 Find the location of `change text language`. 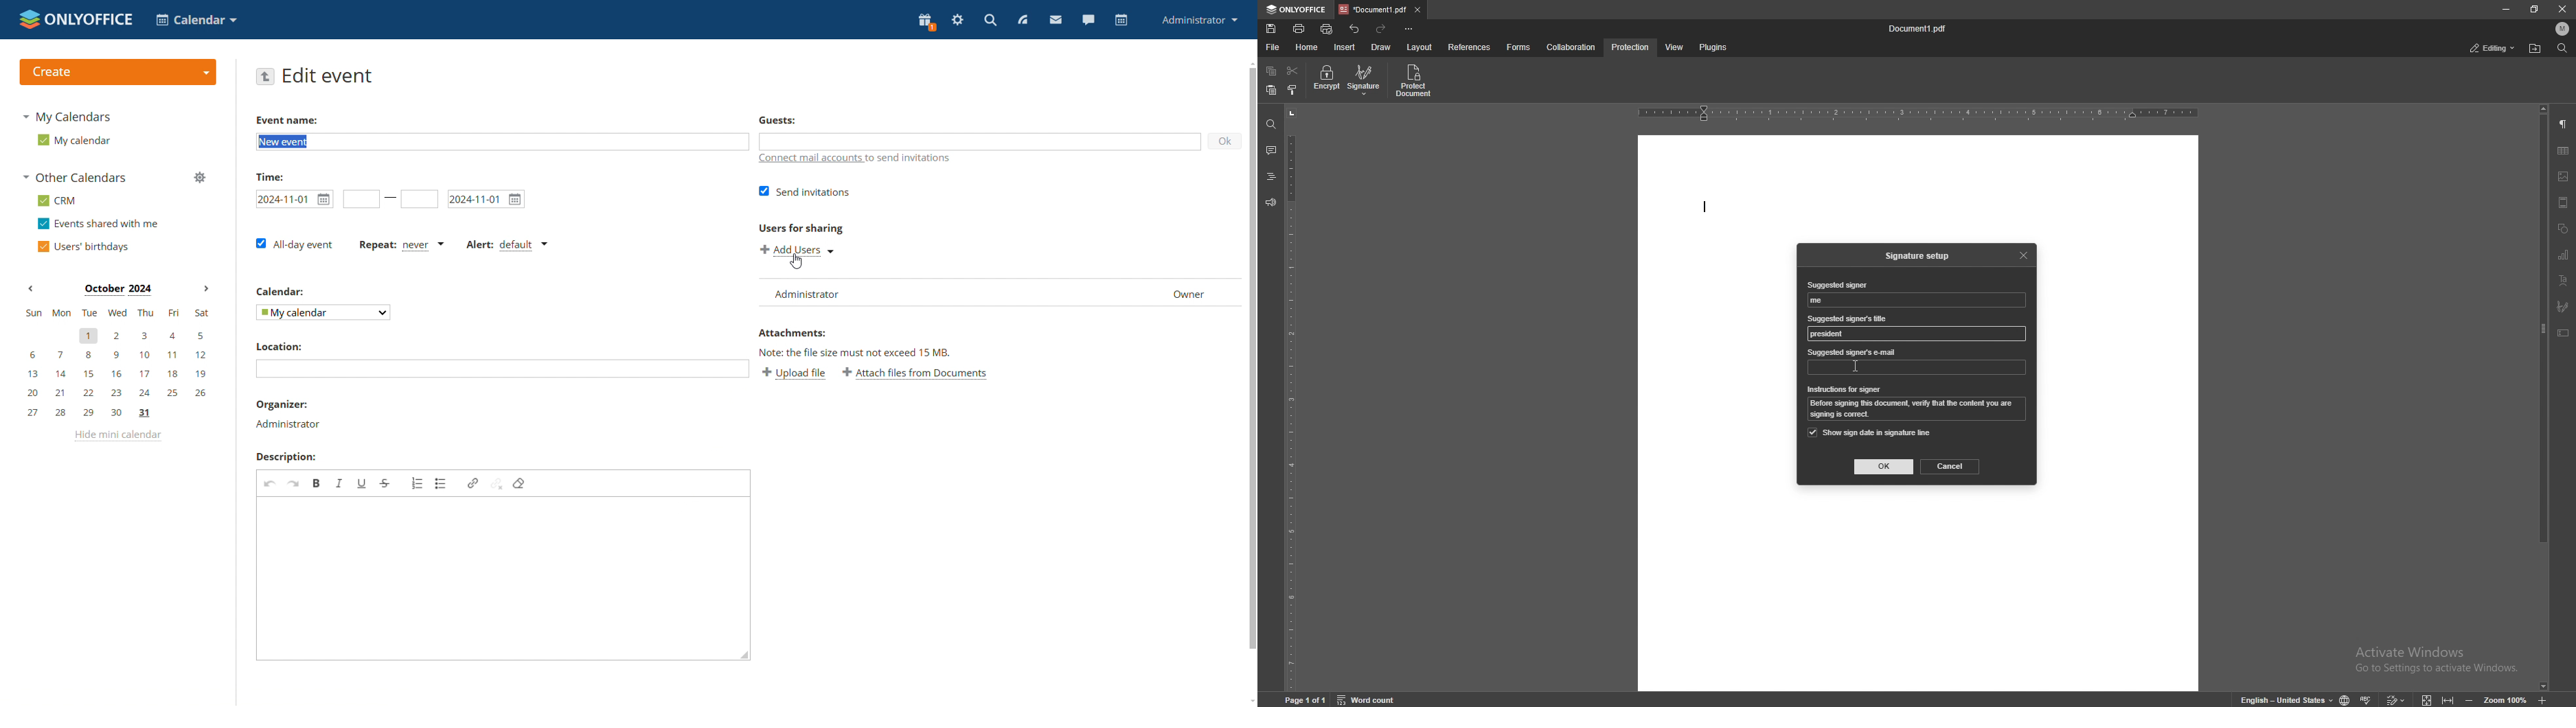

change text language is located at coordinates (2281, 699).